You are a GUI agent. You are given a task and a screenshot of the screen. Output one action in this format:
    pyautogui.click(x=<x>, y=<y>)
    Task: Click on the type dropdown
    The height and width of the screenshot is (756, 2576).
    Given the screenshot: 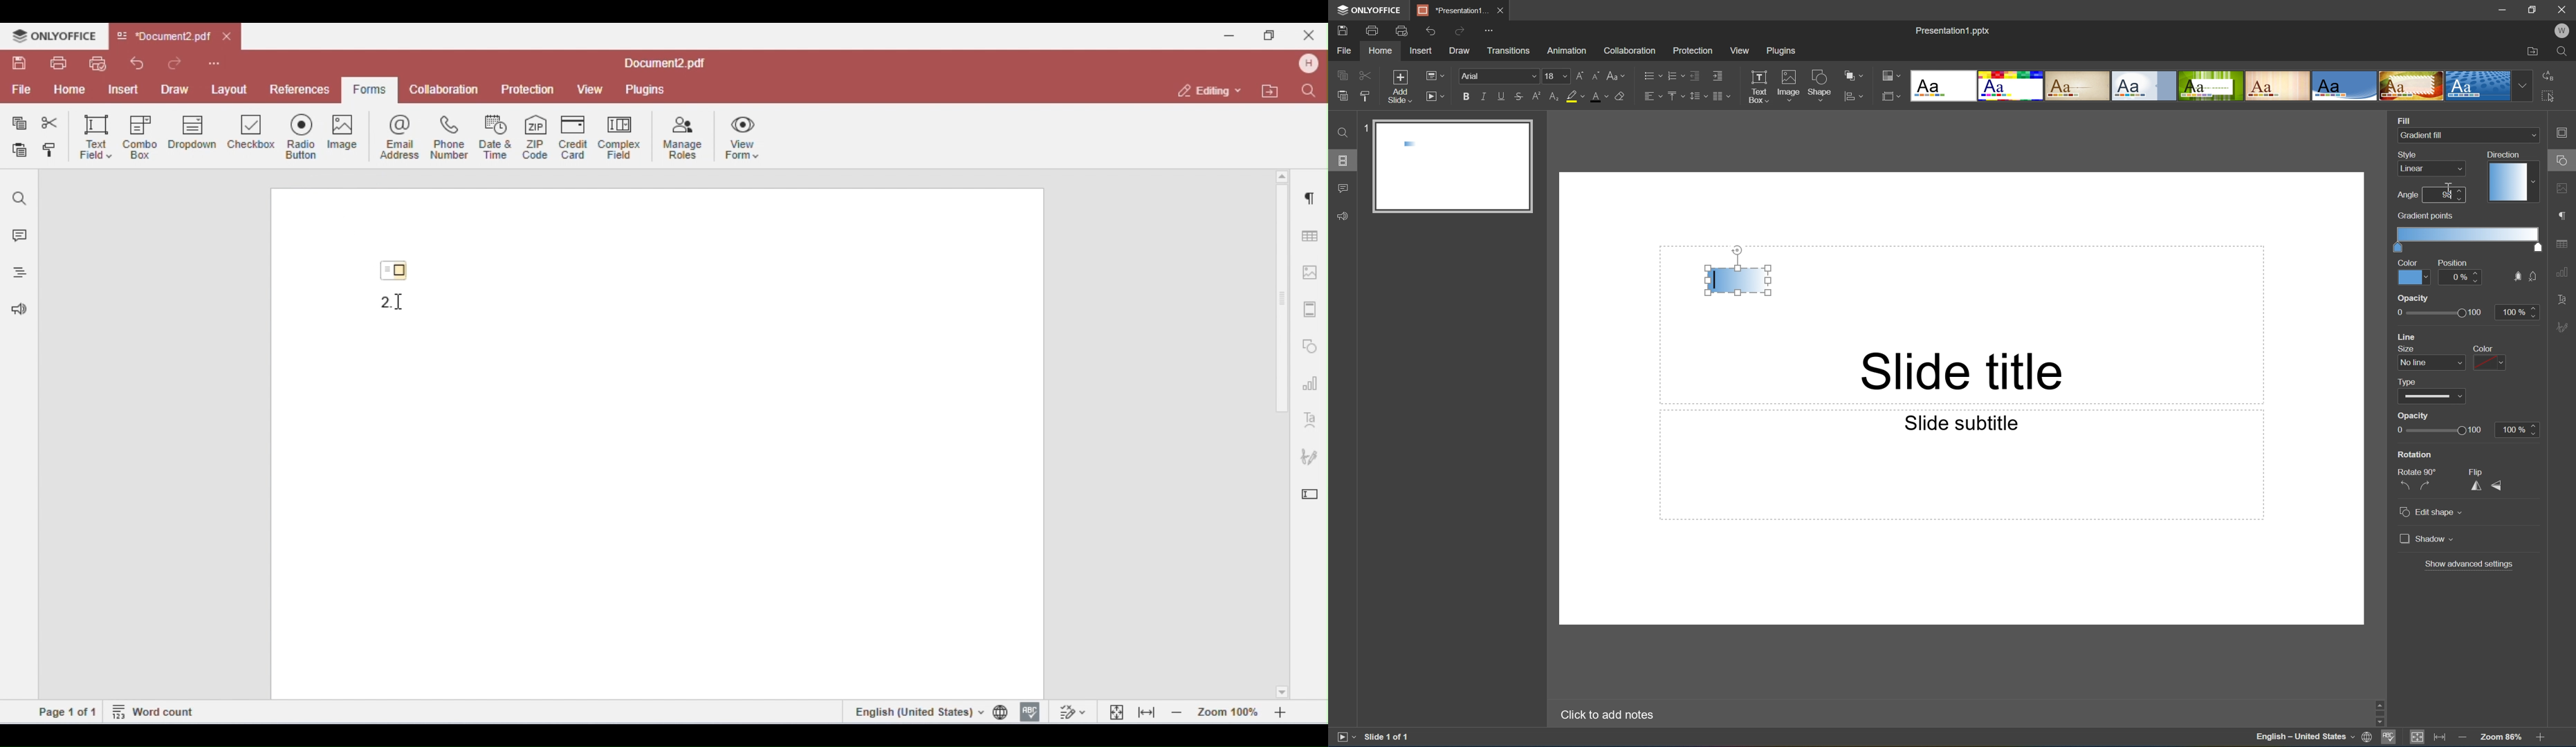 What is the action you would take?
    pyautogui.click(x=2433, y=397)
    